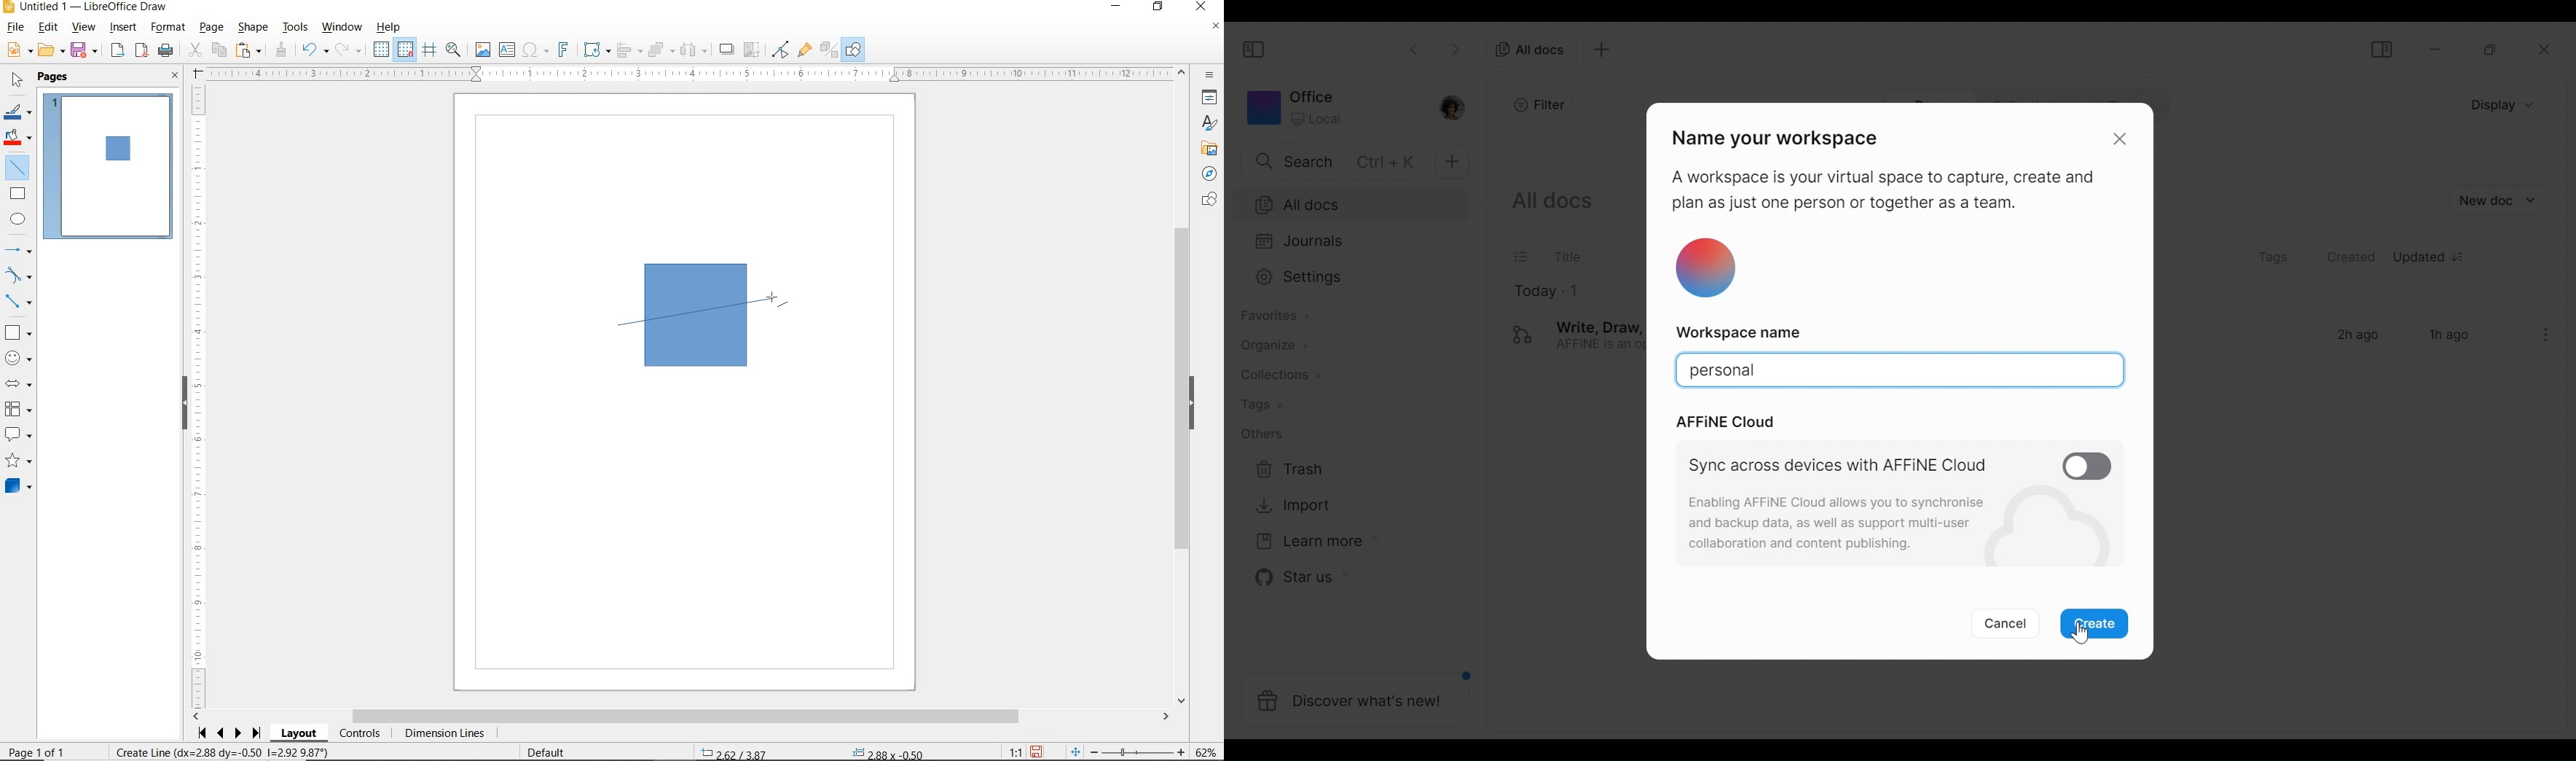  I want to click on SCROLLBAR, so click(1184, 386).